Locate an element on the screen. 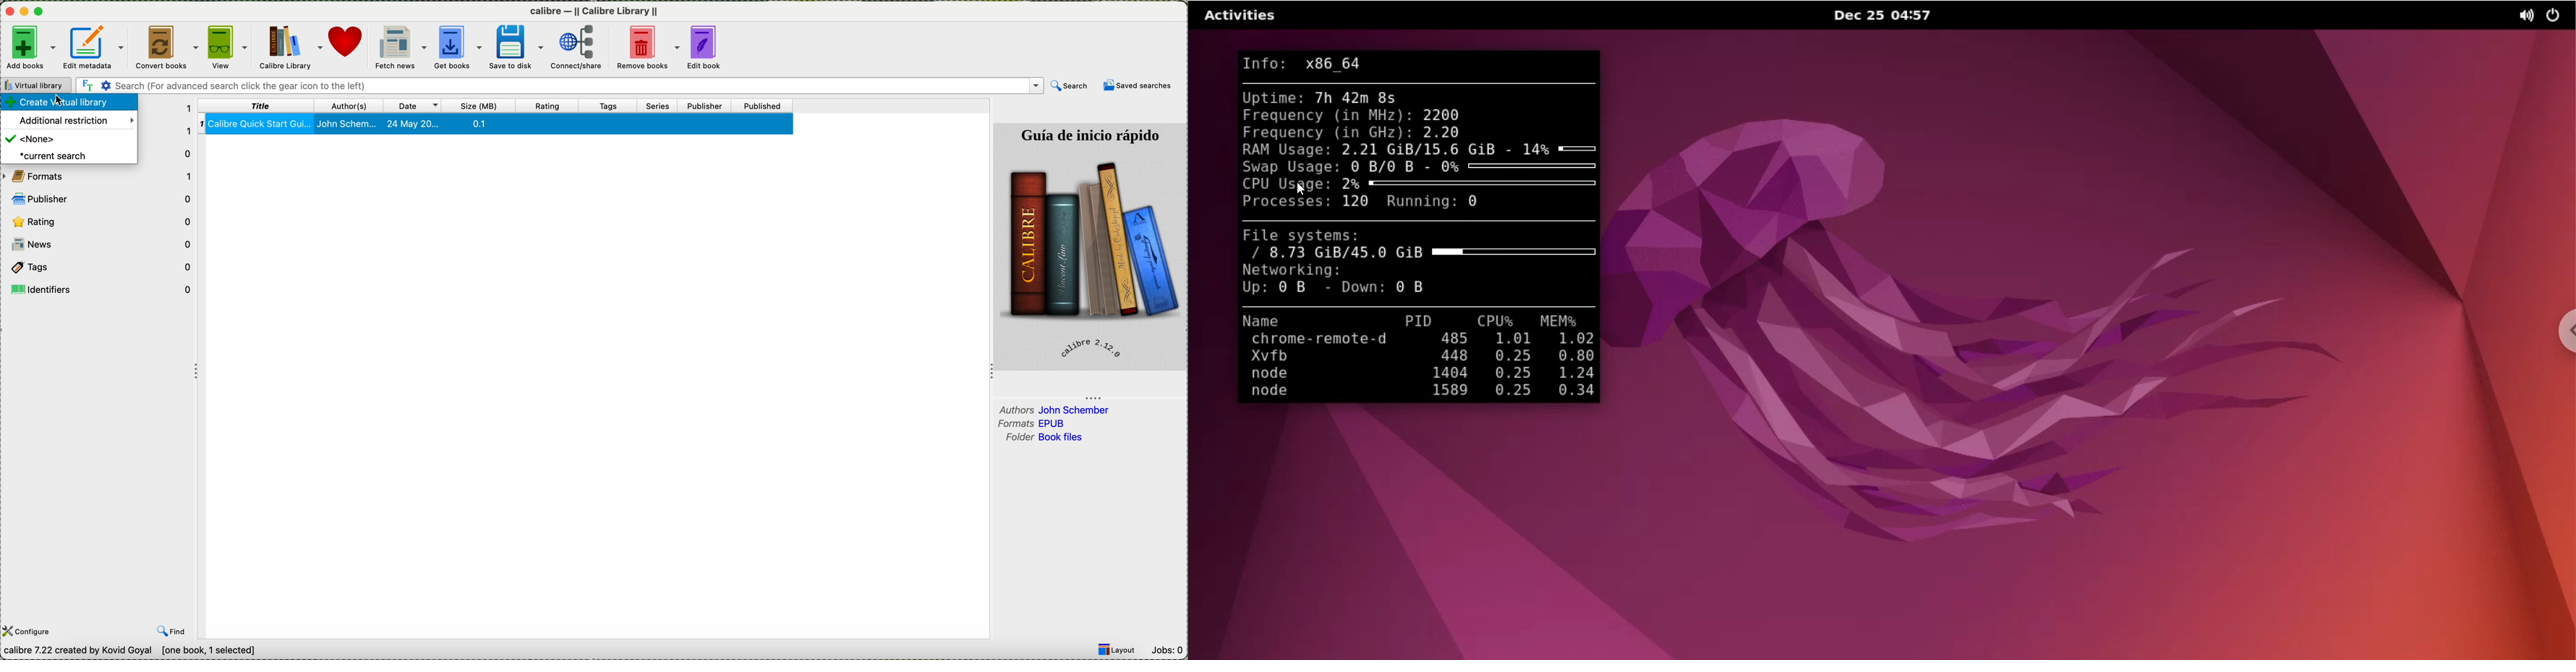 This screenshot has width=2576, height=672. formats is located at coordinates (1035, 424).